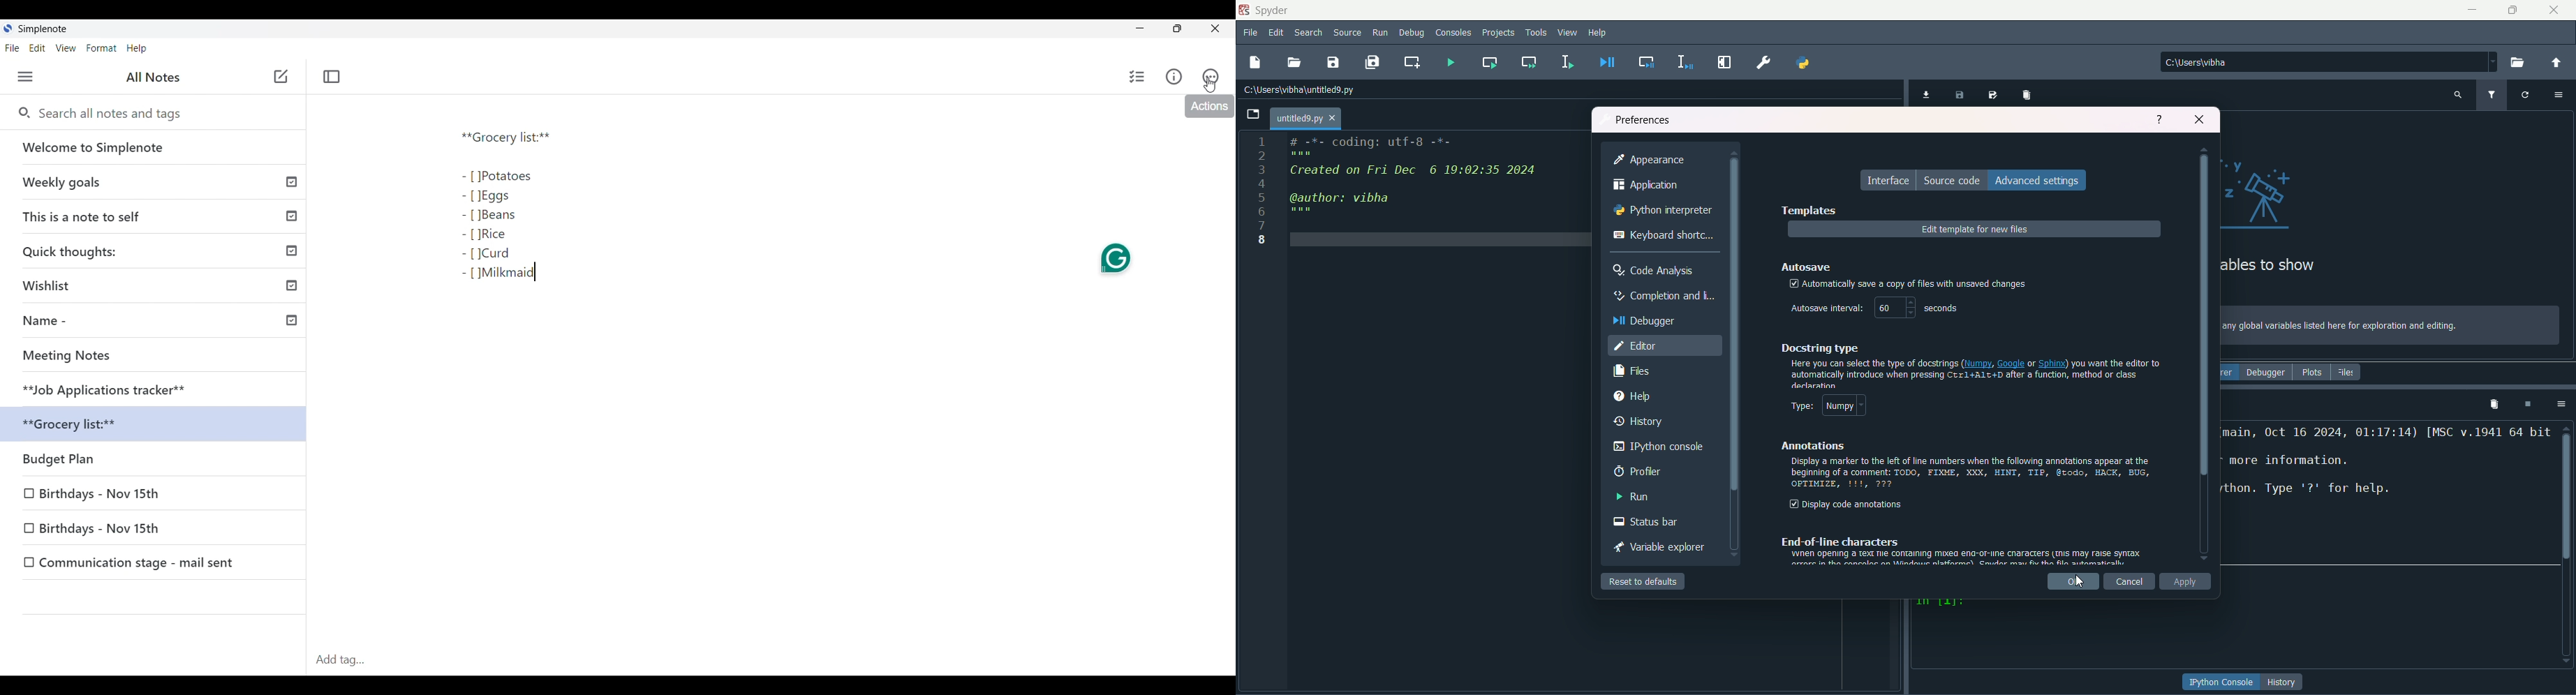  Describe the element at coordinates (157, 148) in the screenshot. I see `Welcome to Simplenote` at that location.